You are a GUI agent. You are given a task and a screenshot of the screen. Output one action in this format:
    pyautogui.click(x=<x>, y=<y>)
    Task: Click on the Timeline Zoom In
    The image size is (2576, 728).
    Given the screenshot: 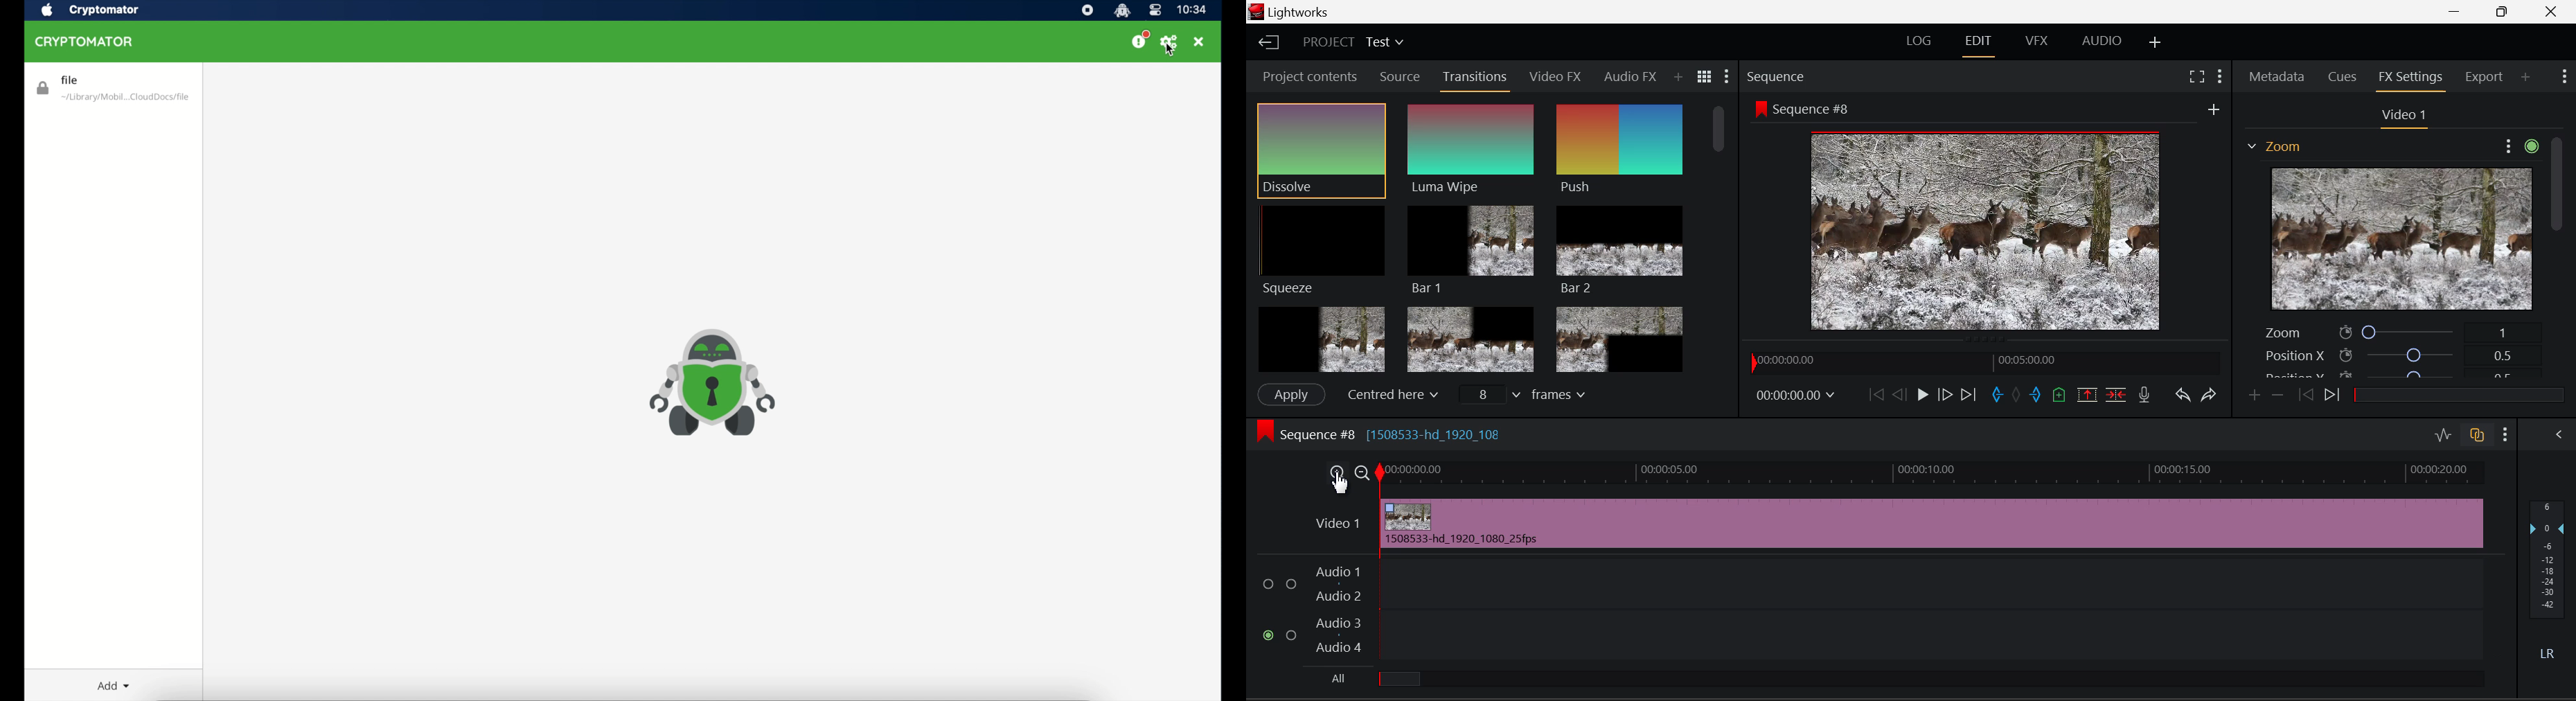 What is the action you would take?
    pyautogui.click(x=1334, y=474)
    